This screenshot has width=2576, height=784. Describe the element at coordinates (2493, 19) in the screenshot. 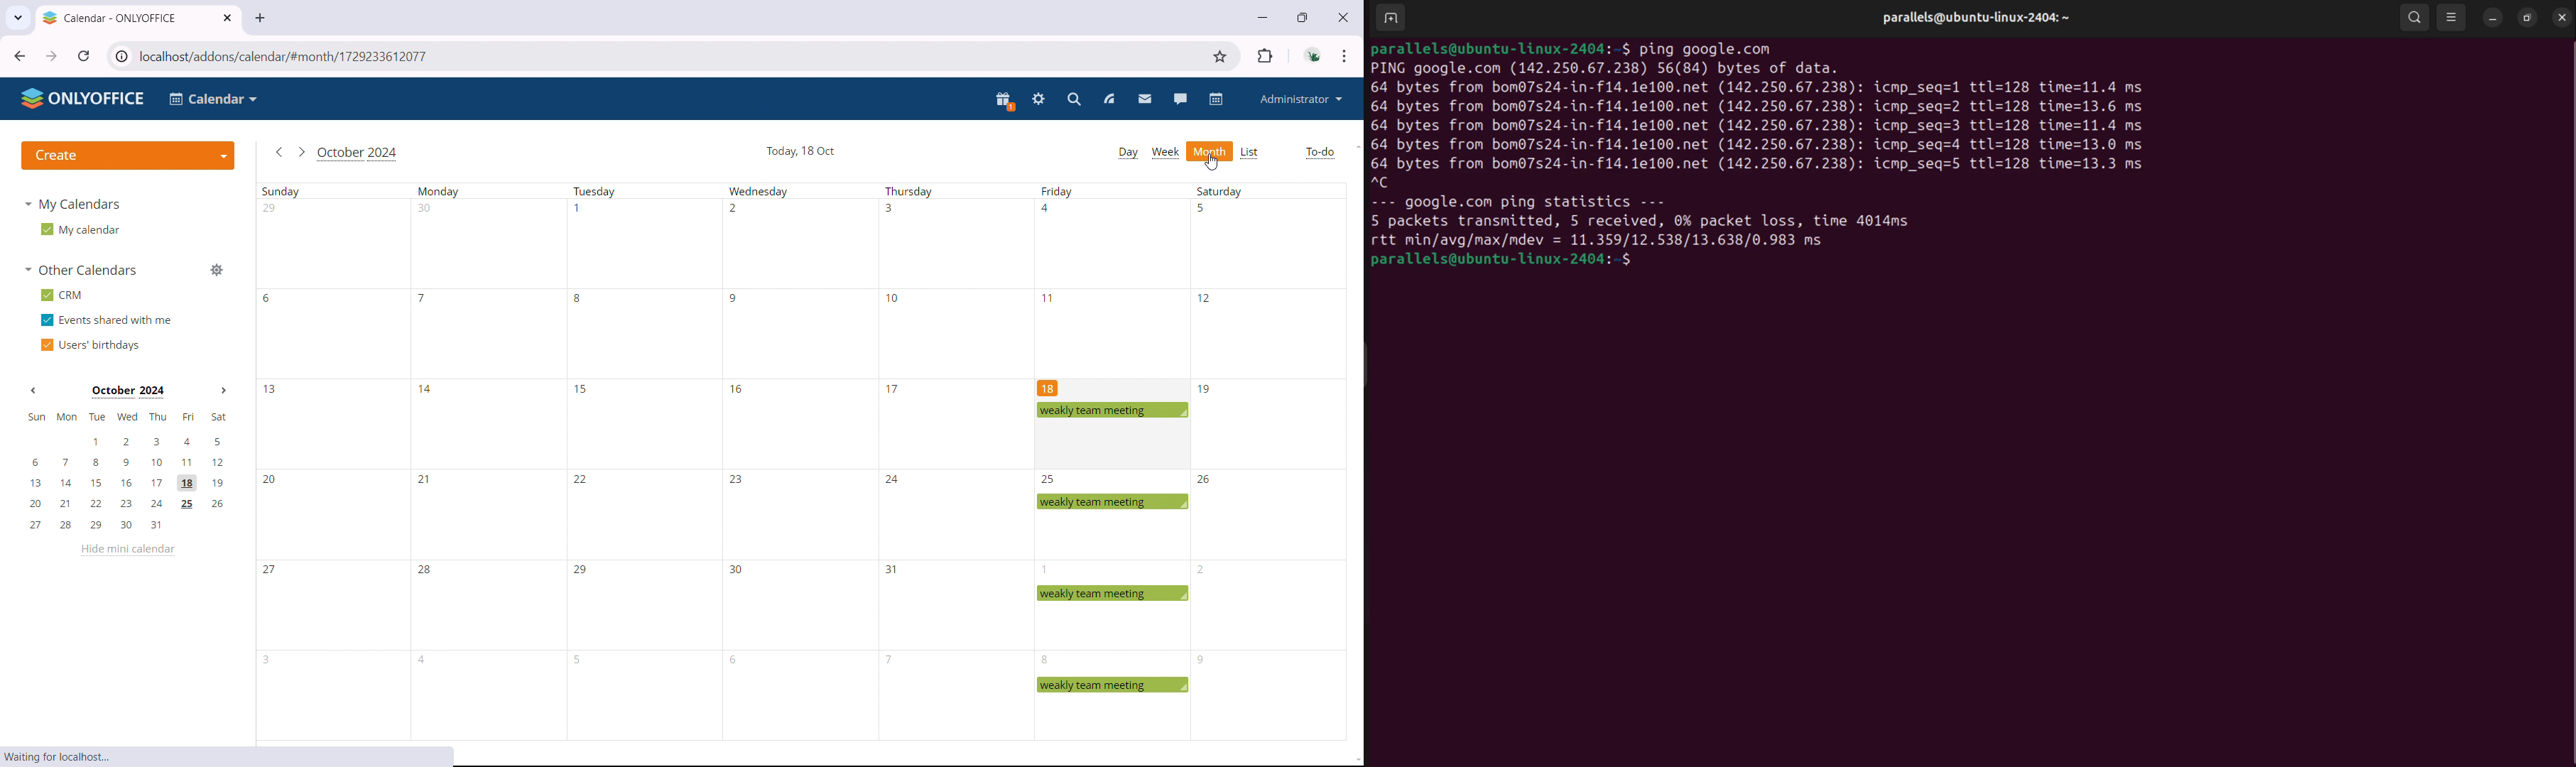

I see `minimize` at that location.